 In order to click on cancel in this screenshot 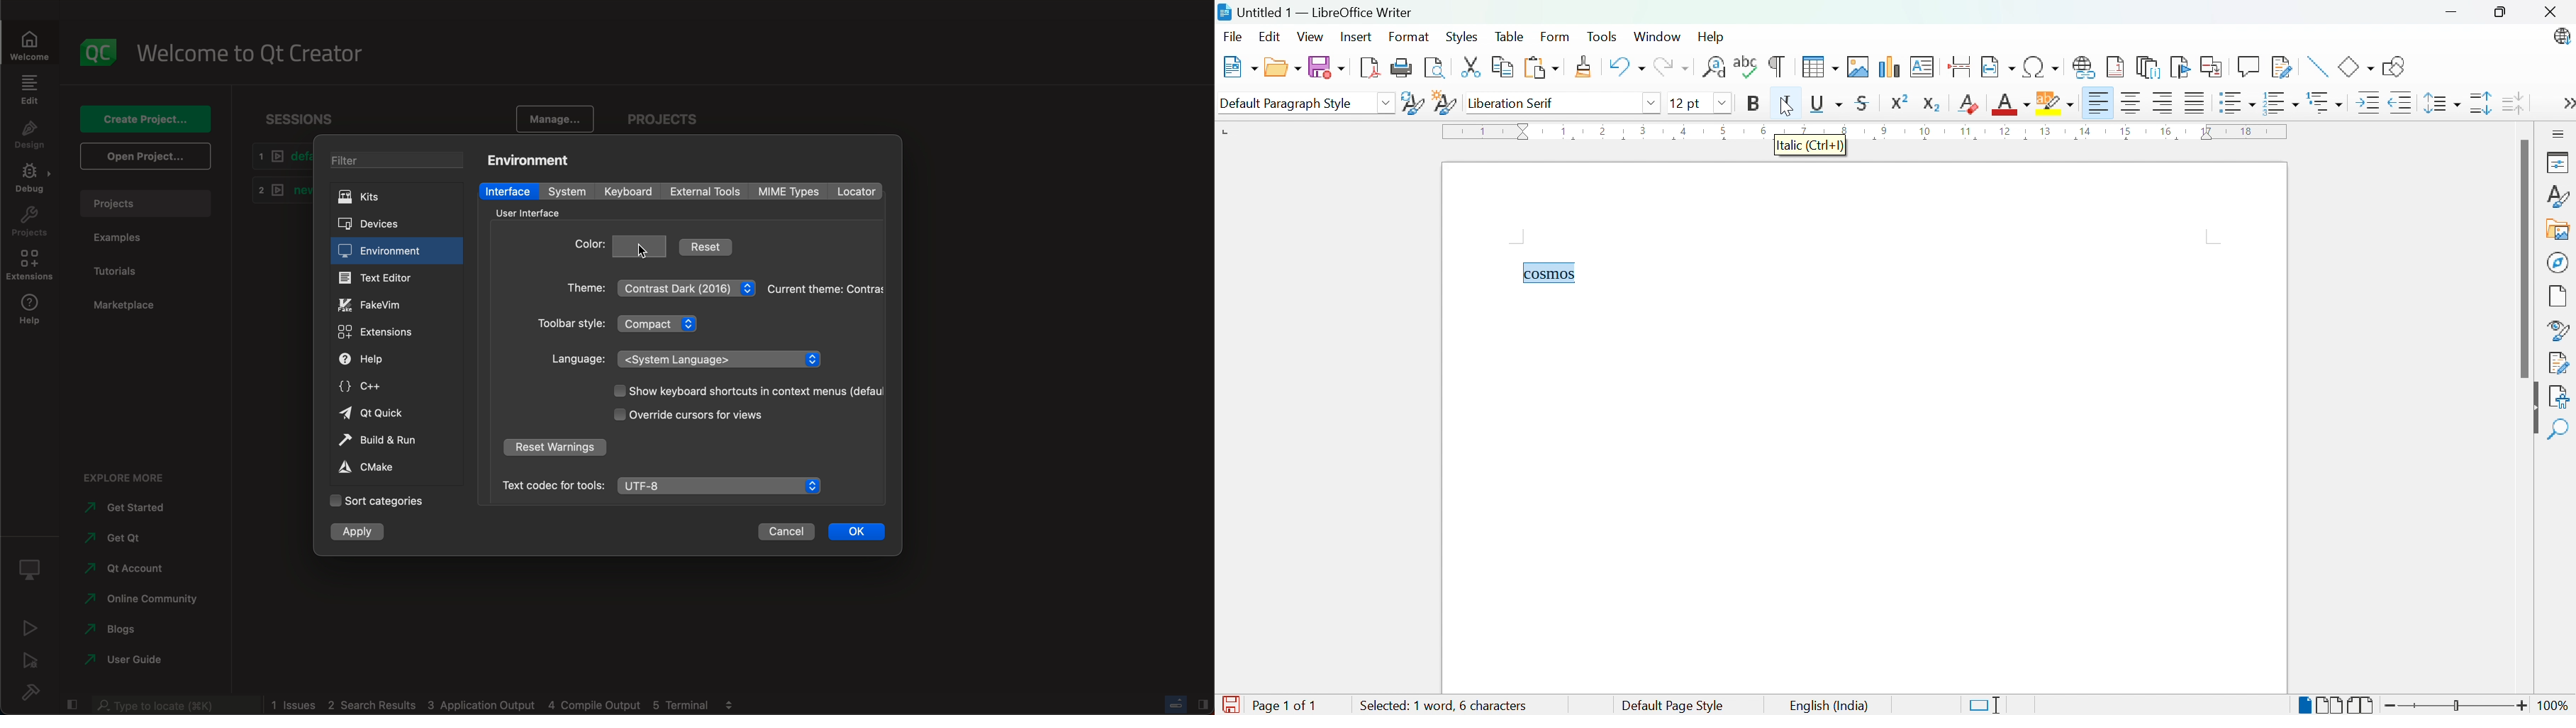, I will do `click(786, 531)`.